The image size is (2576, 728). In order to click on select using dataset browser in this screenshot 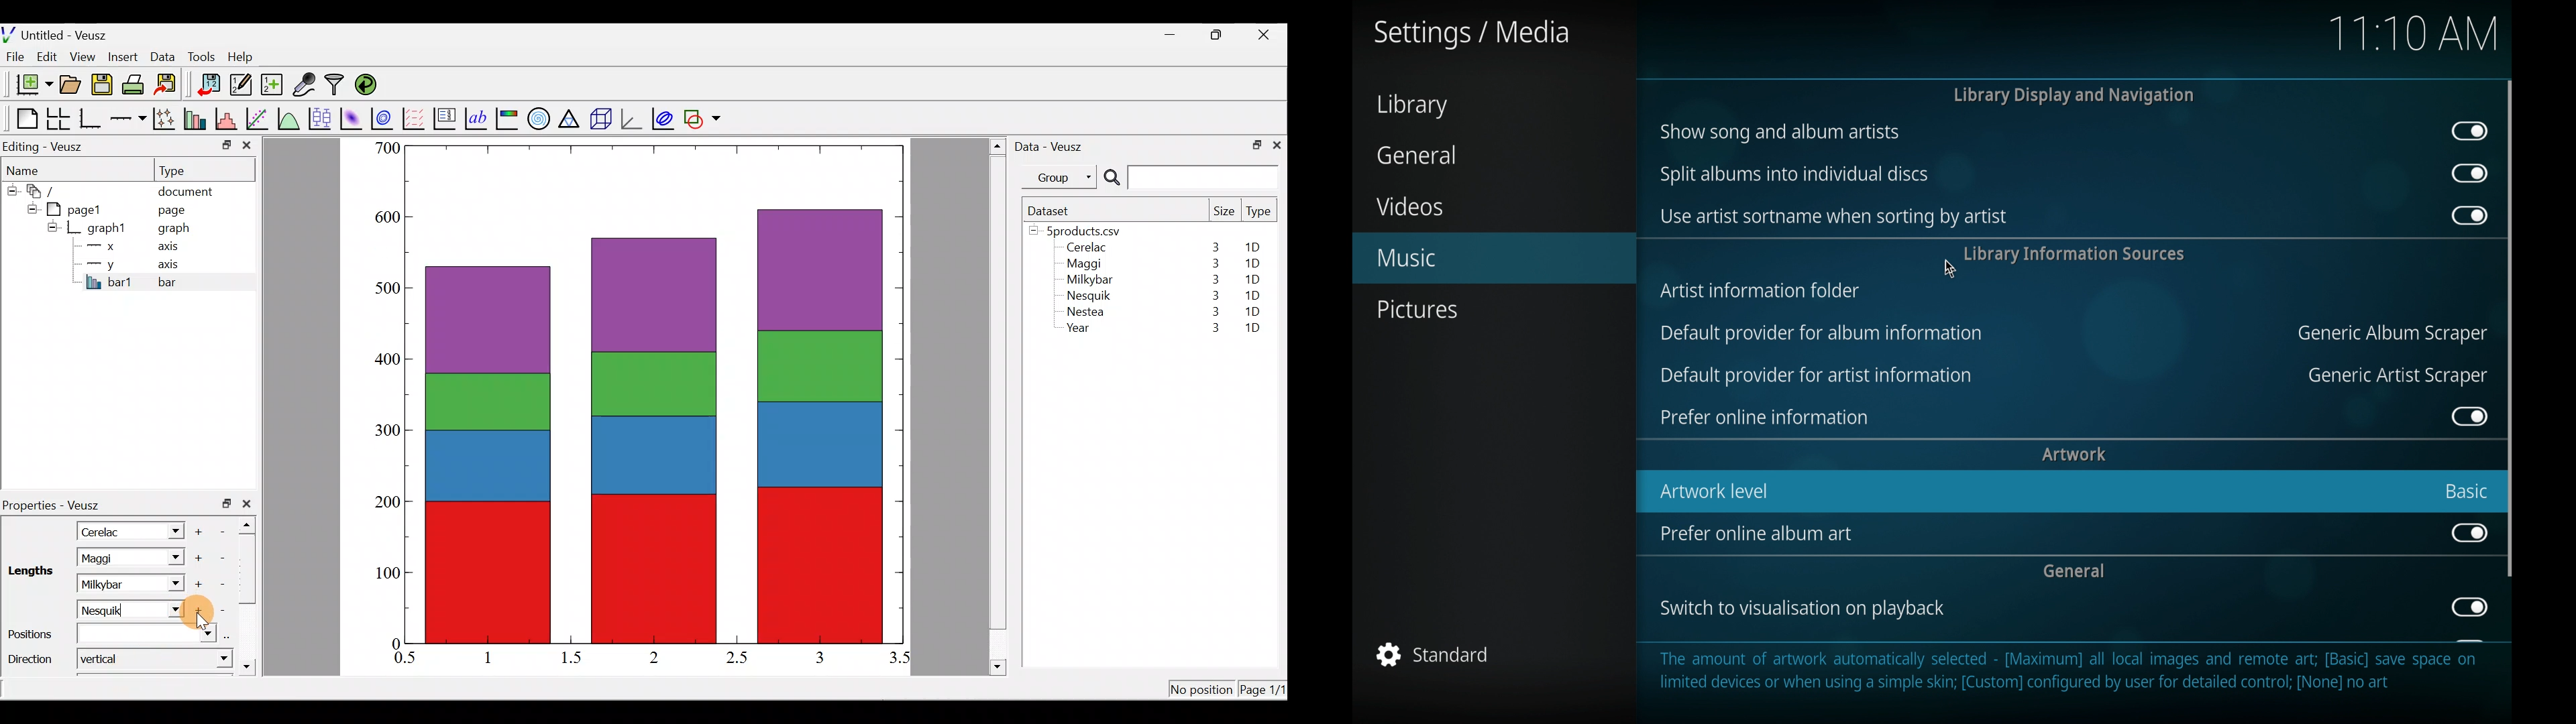, I will do `click(230, 634)`.